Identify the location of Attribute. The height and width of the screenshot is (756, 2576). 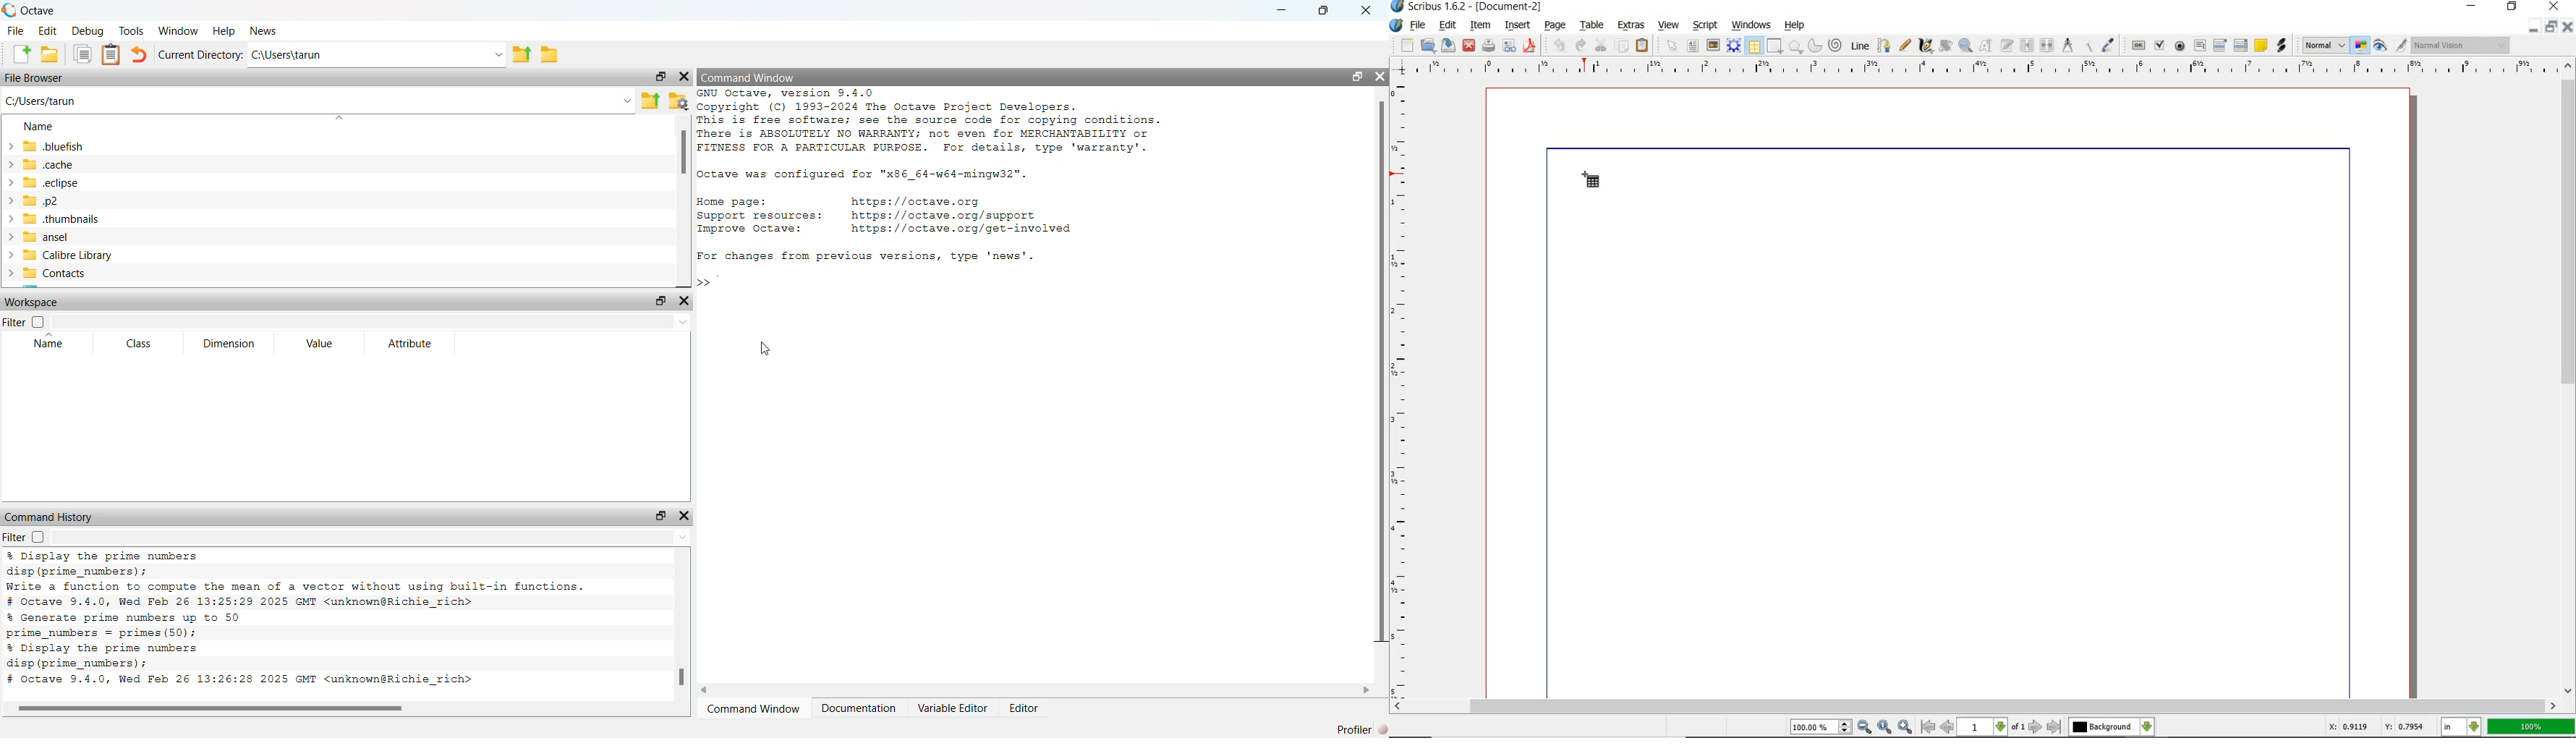
(412, 344).